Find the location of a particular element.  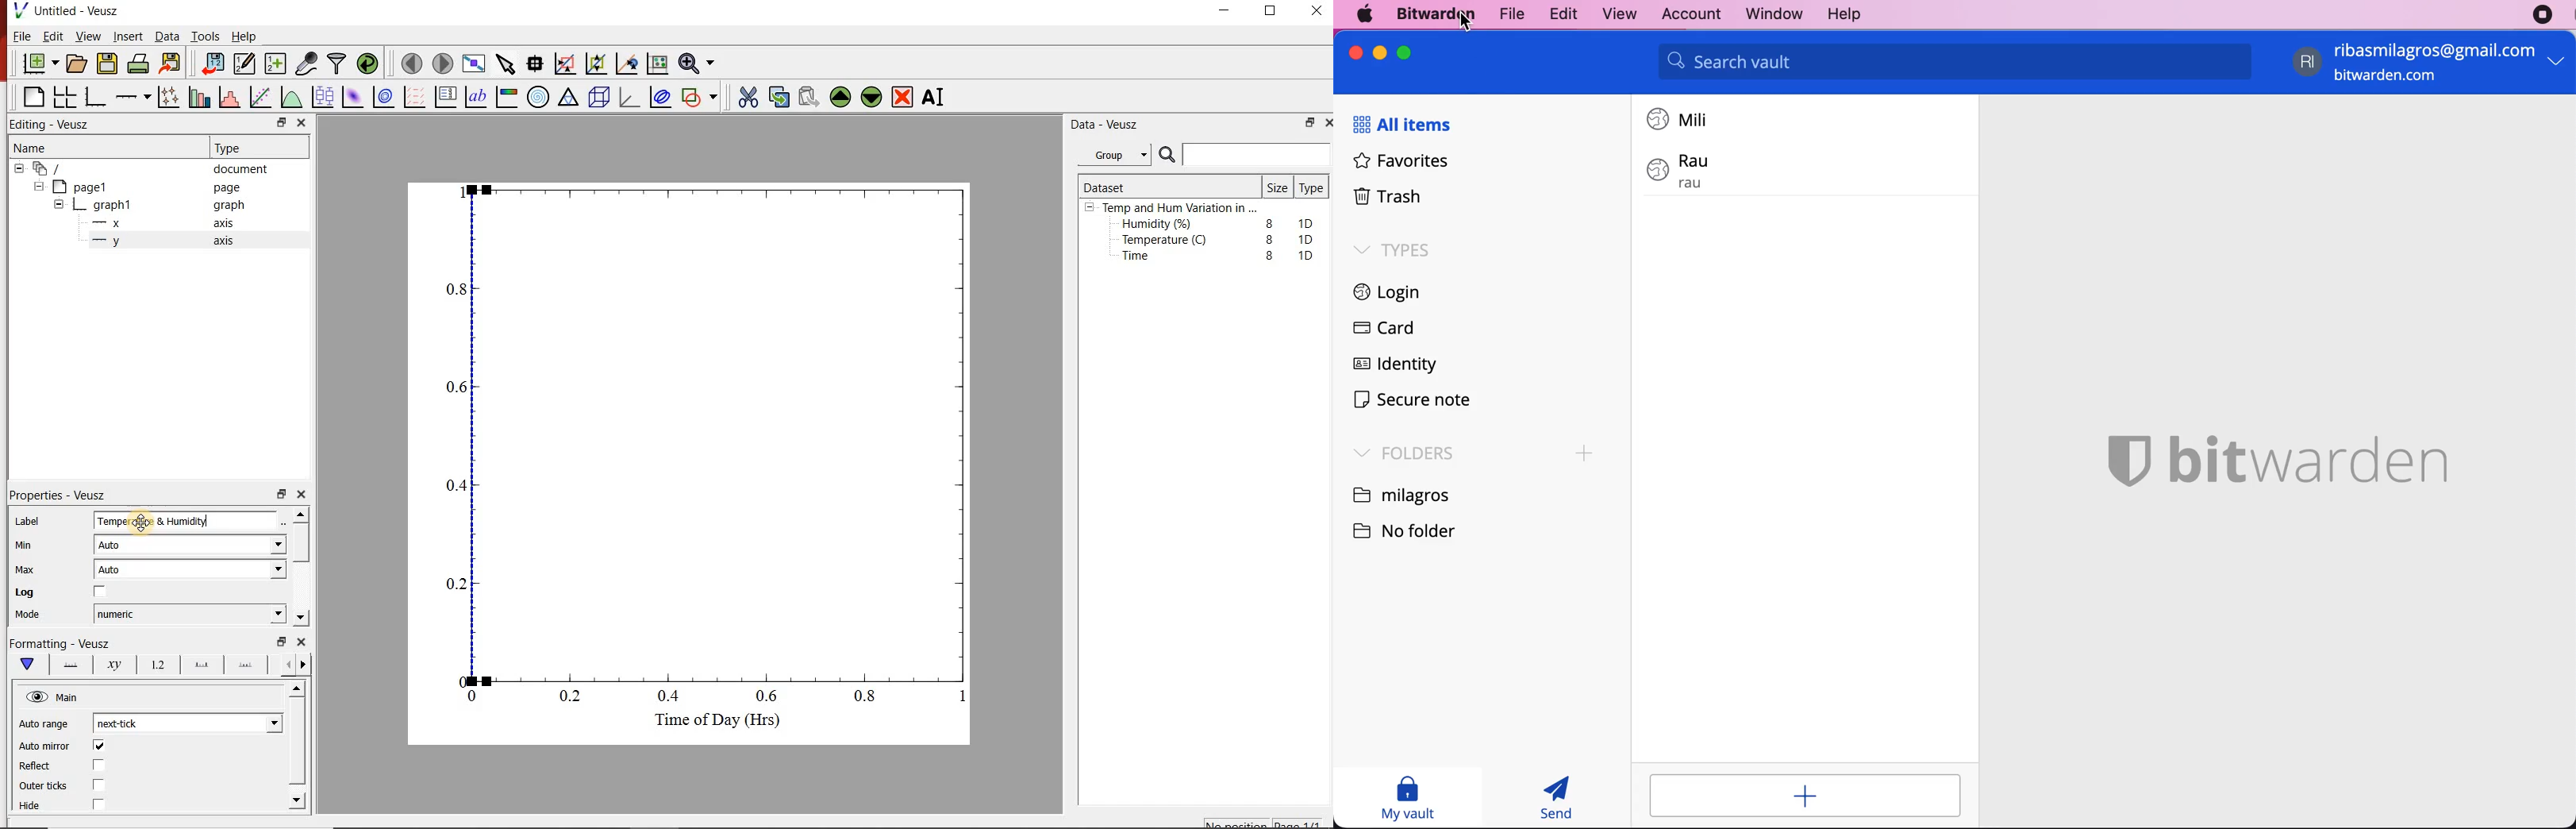

Hide is located at coordinates (83, 804).